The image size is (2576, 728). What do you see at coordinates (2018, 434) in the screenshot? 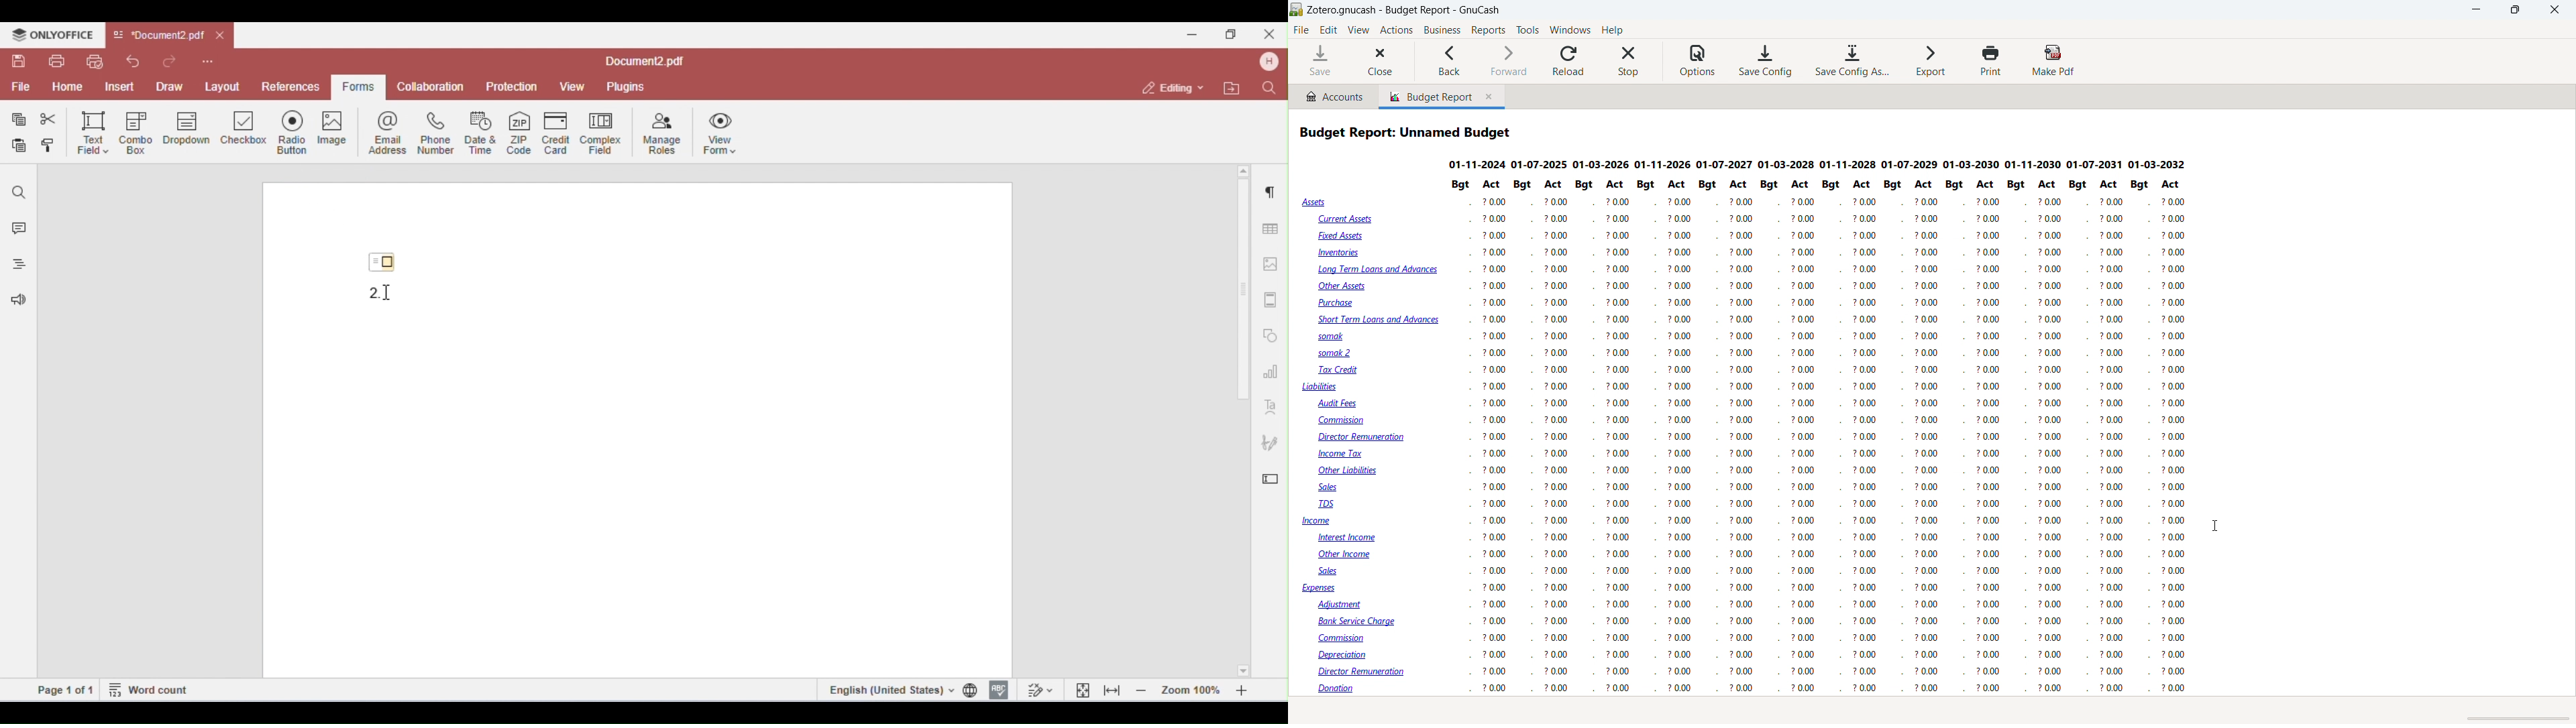
I see `columns added` at bounding box center [2018, 434].